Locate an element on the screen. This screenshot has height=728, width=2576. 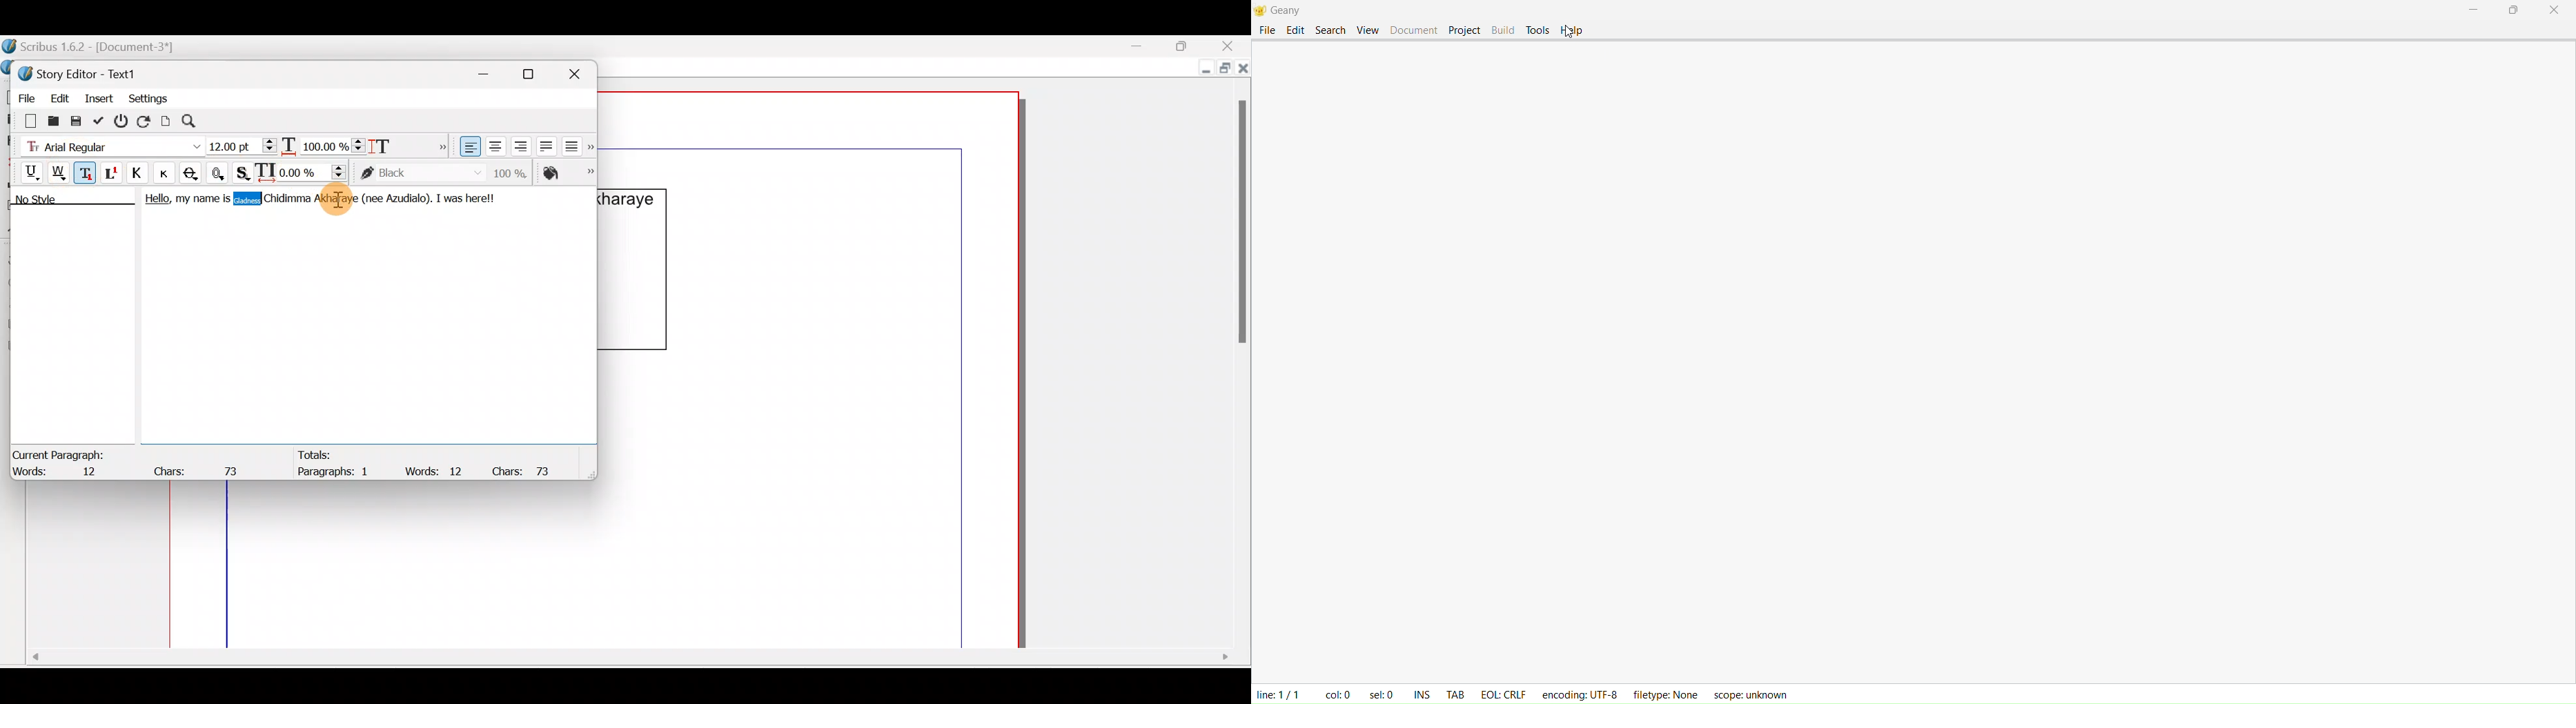
Align text right is located at coordinates (518, 147).